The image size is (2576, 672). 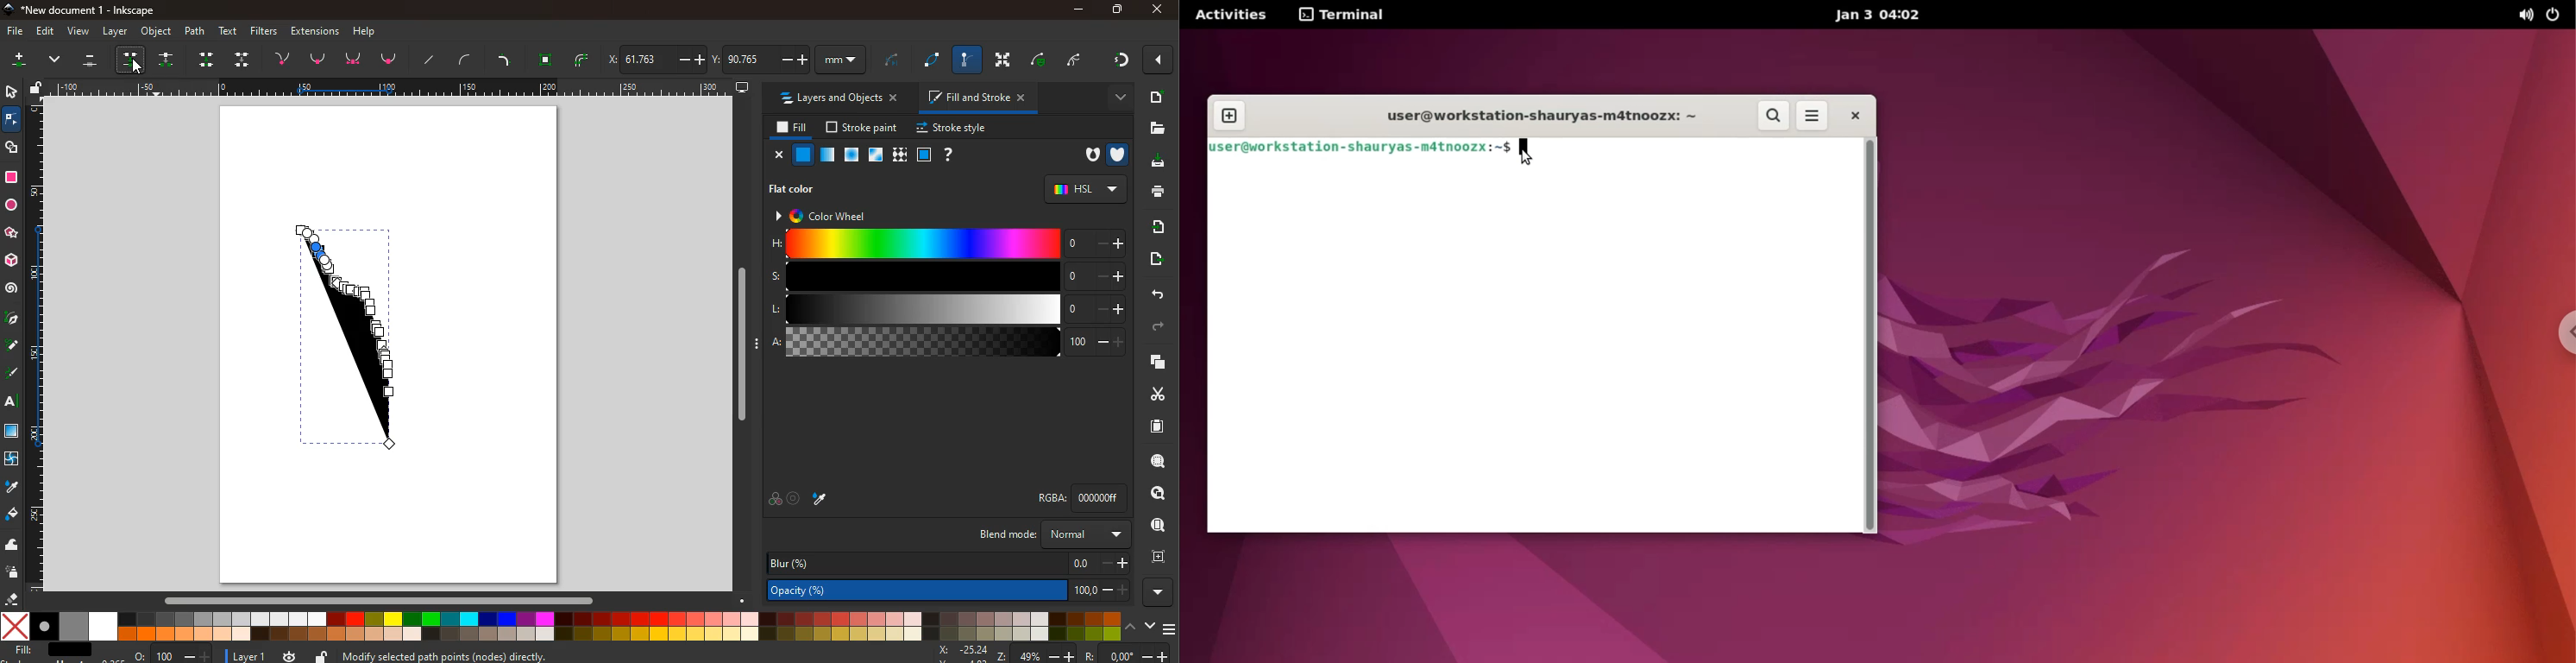 I want to click on extensions, so click(x=315, y=30).